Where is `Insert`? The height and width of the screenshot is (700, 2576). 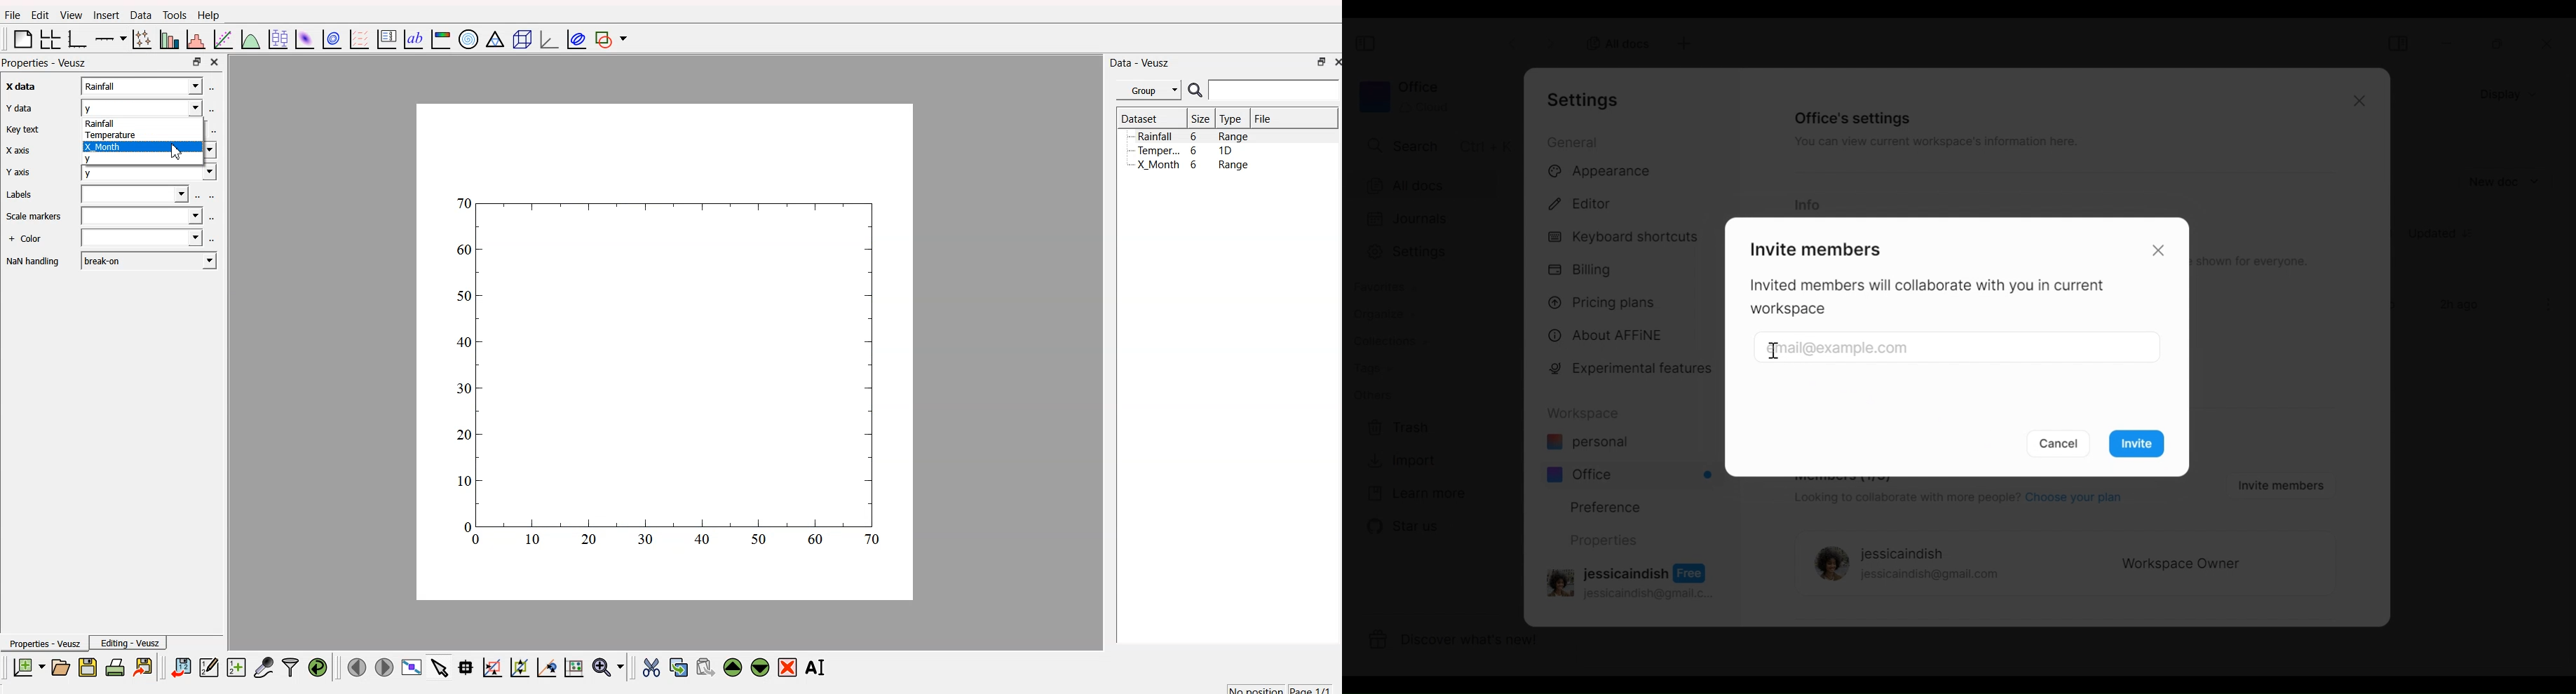 Insert is located at coordinates (105, 15).